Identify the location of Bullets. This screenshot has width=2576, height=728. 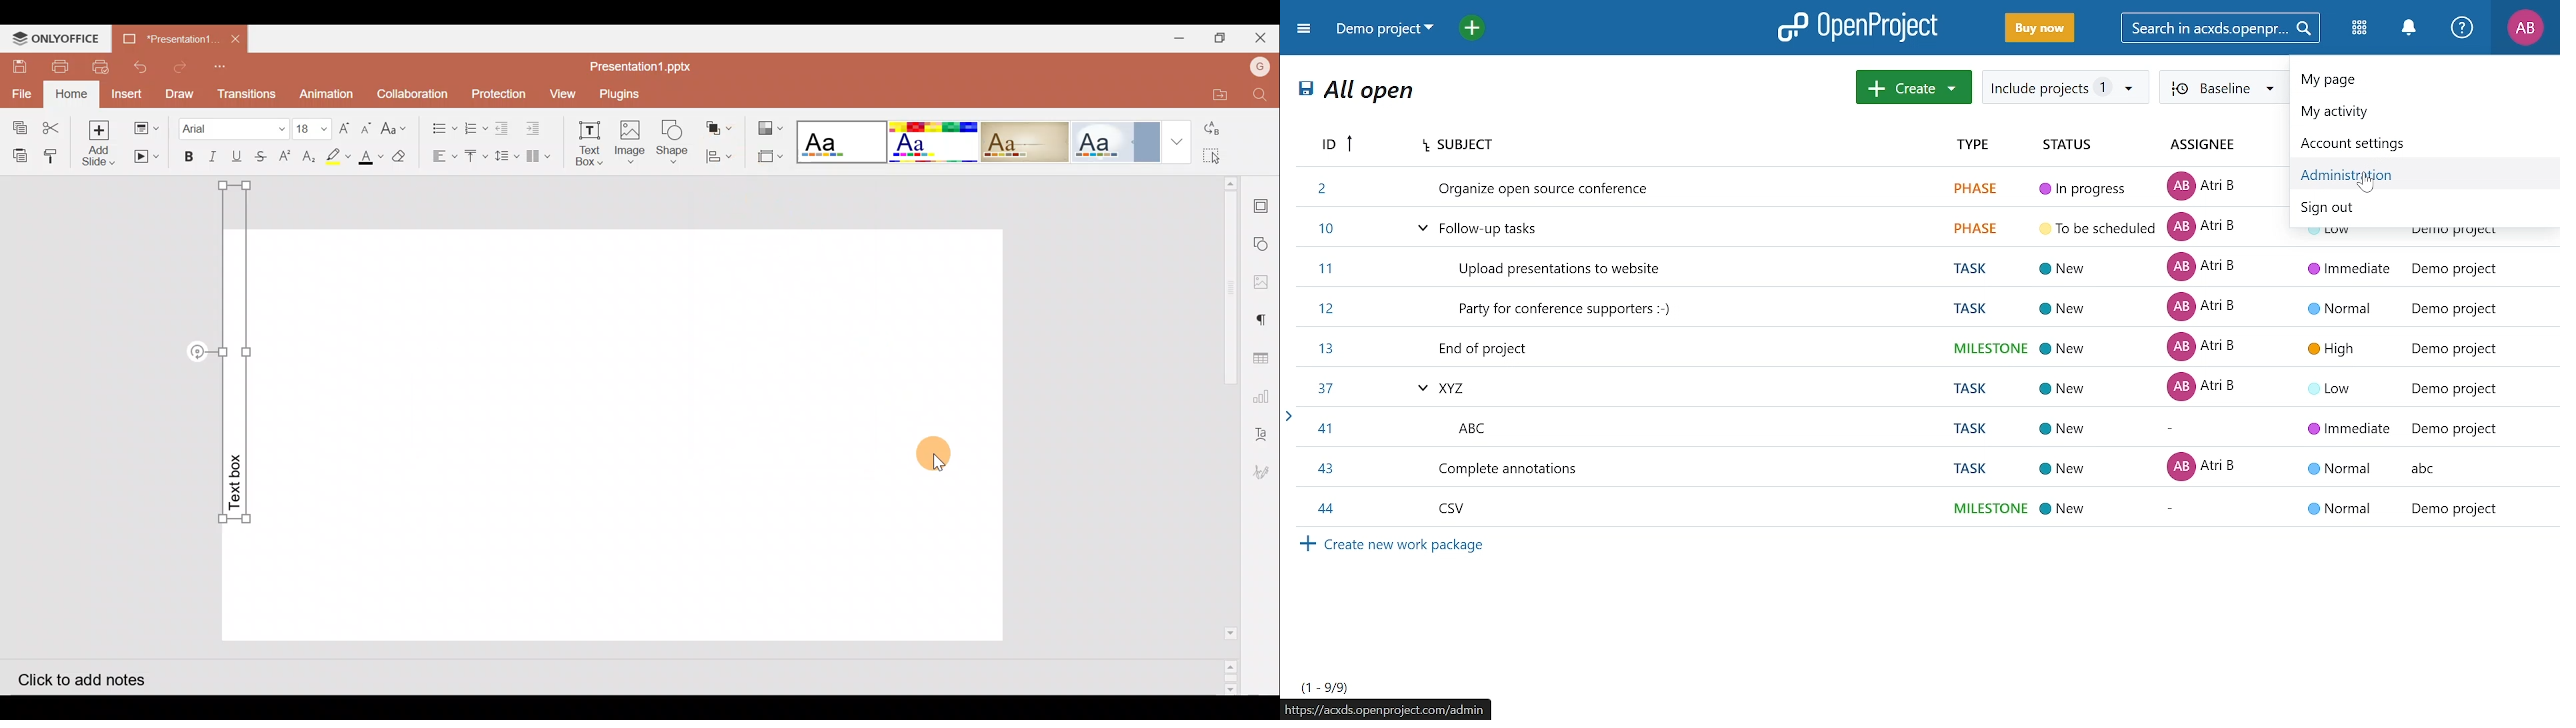
(441, 125).